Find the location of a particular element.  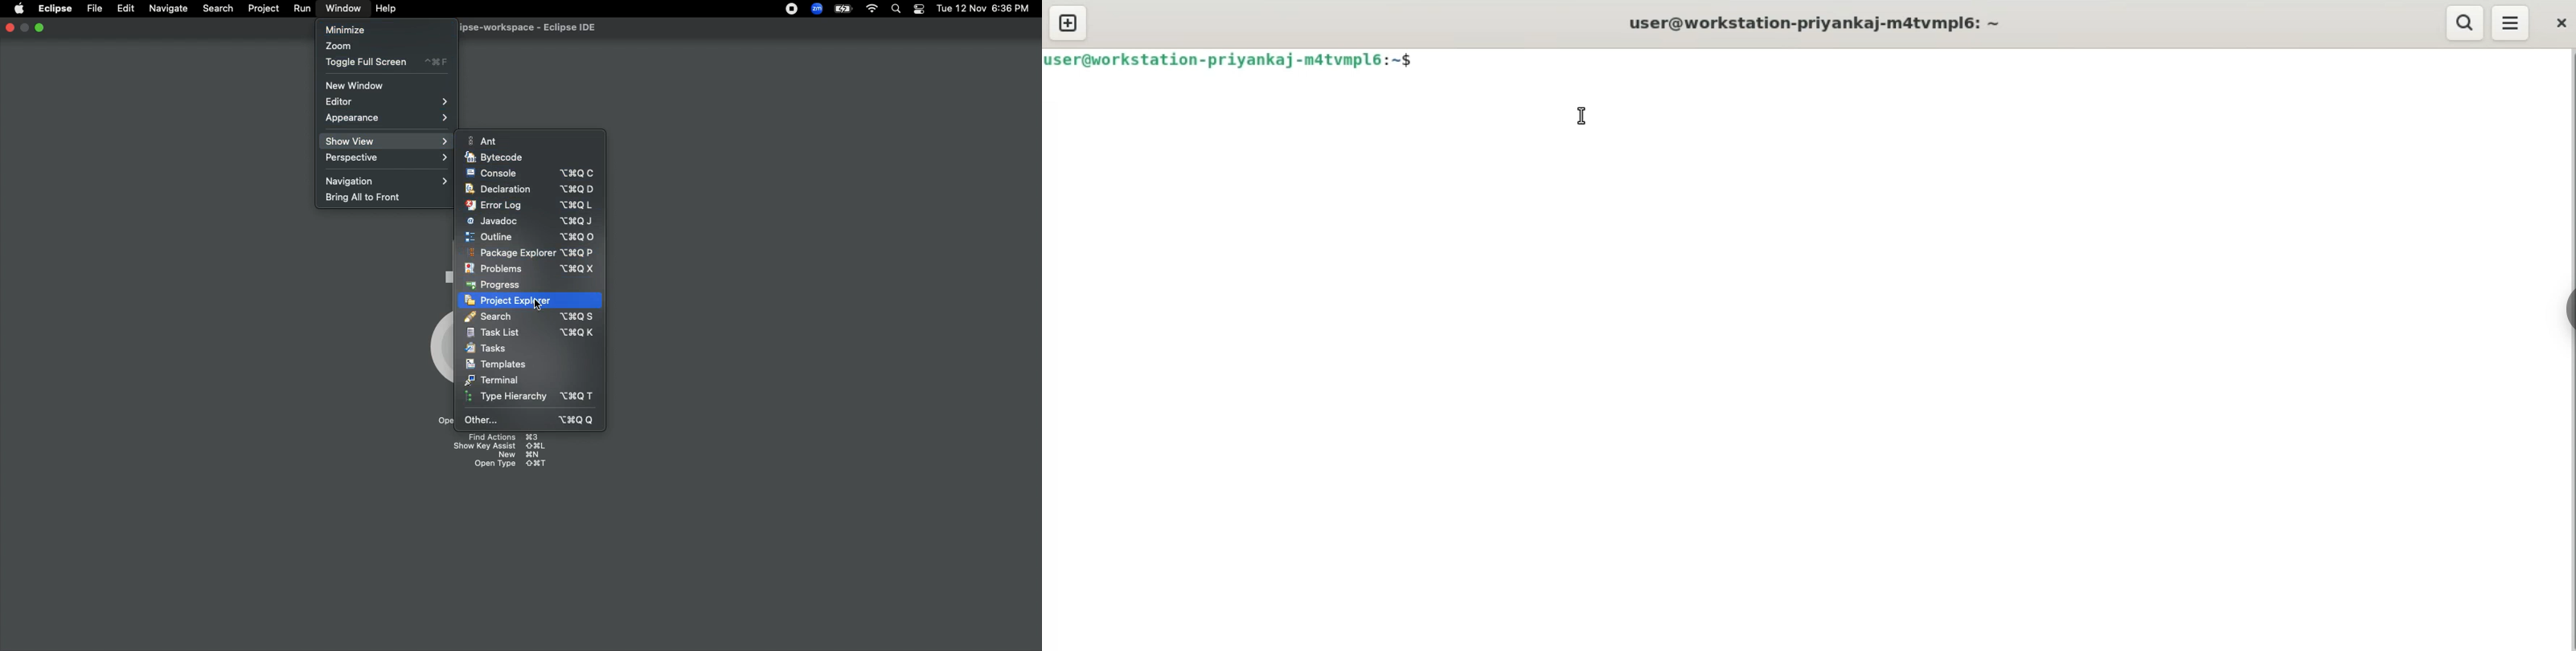

Package explorer is located at coordinates (530, 253).